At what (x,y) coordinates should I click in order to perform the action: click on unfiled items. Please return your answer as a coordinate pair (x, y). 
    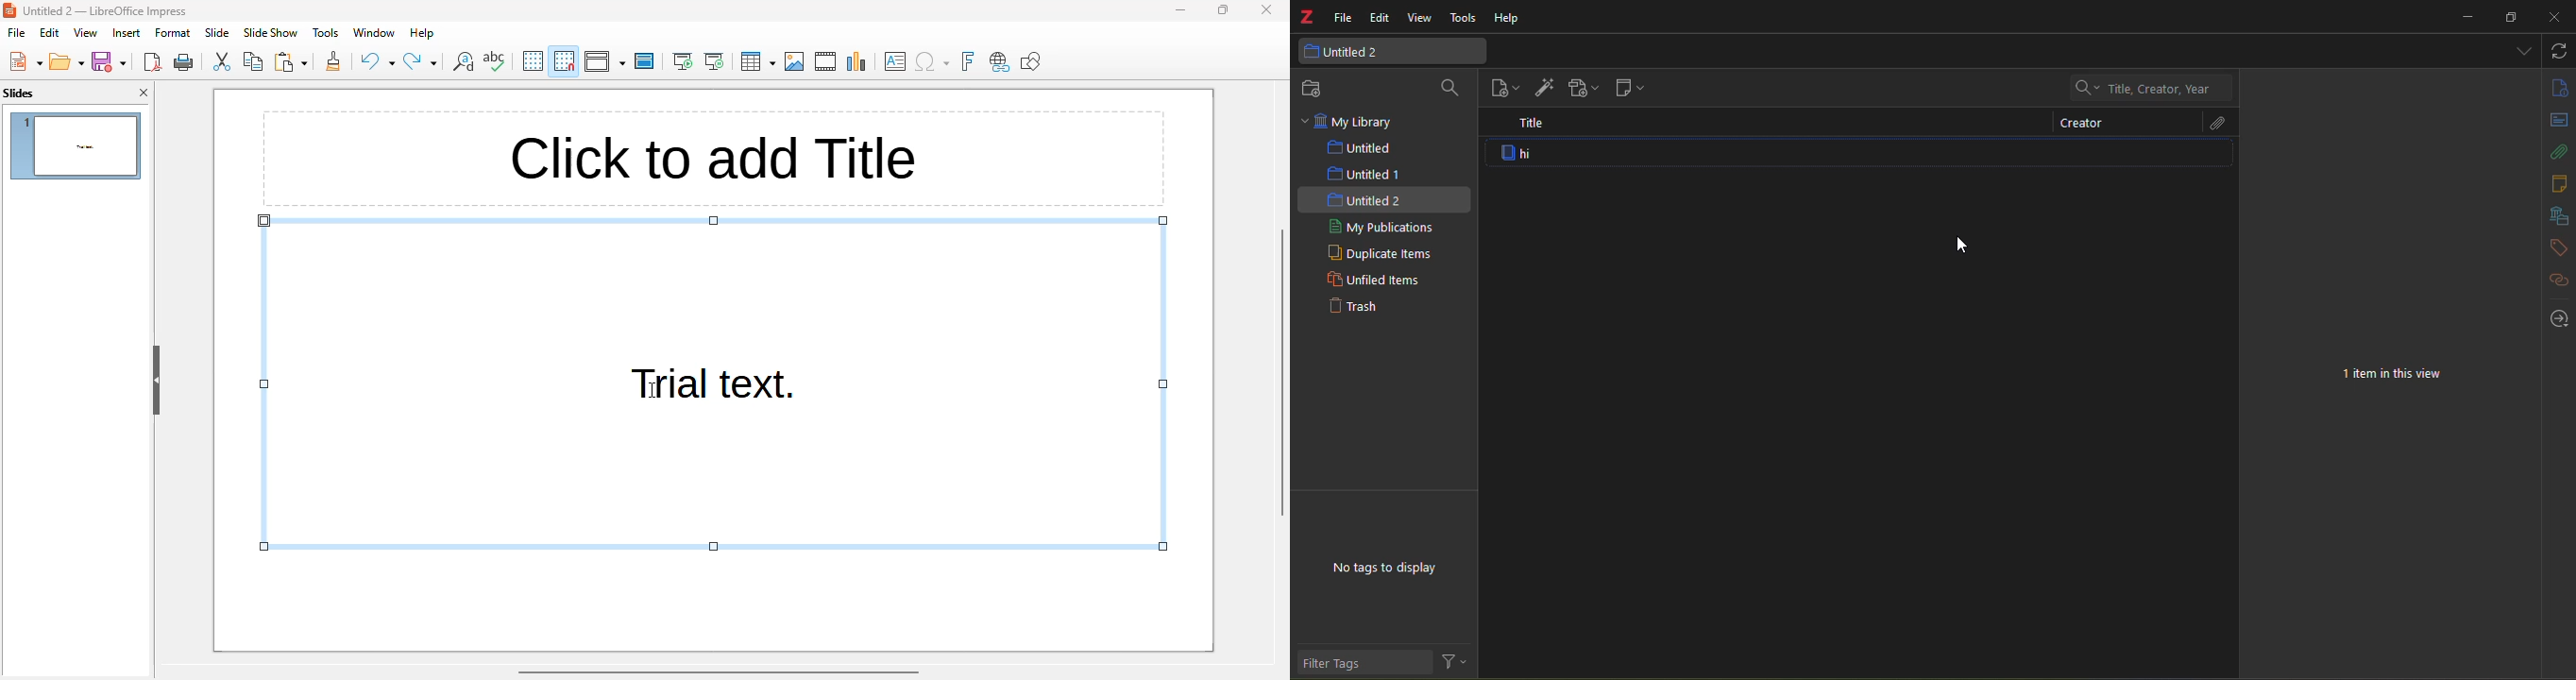
    Looking at the image, I should click on (1374, 280).